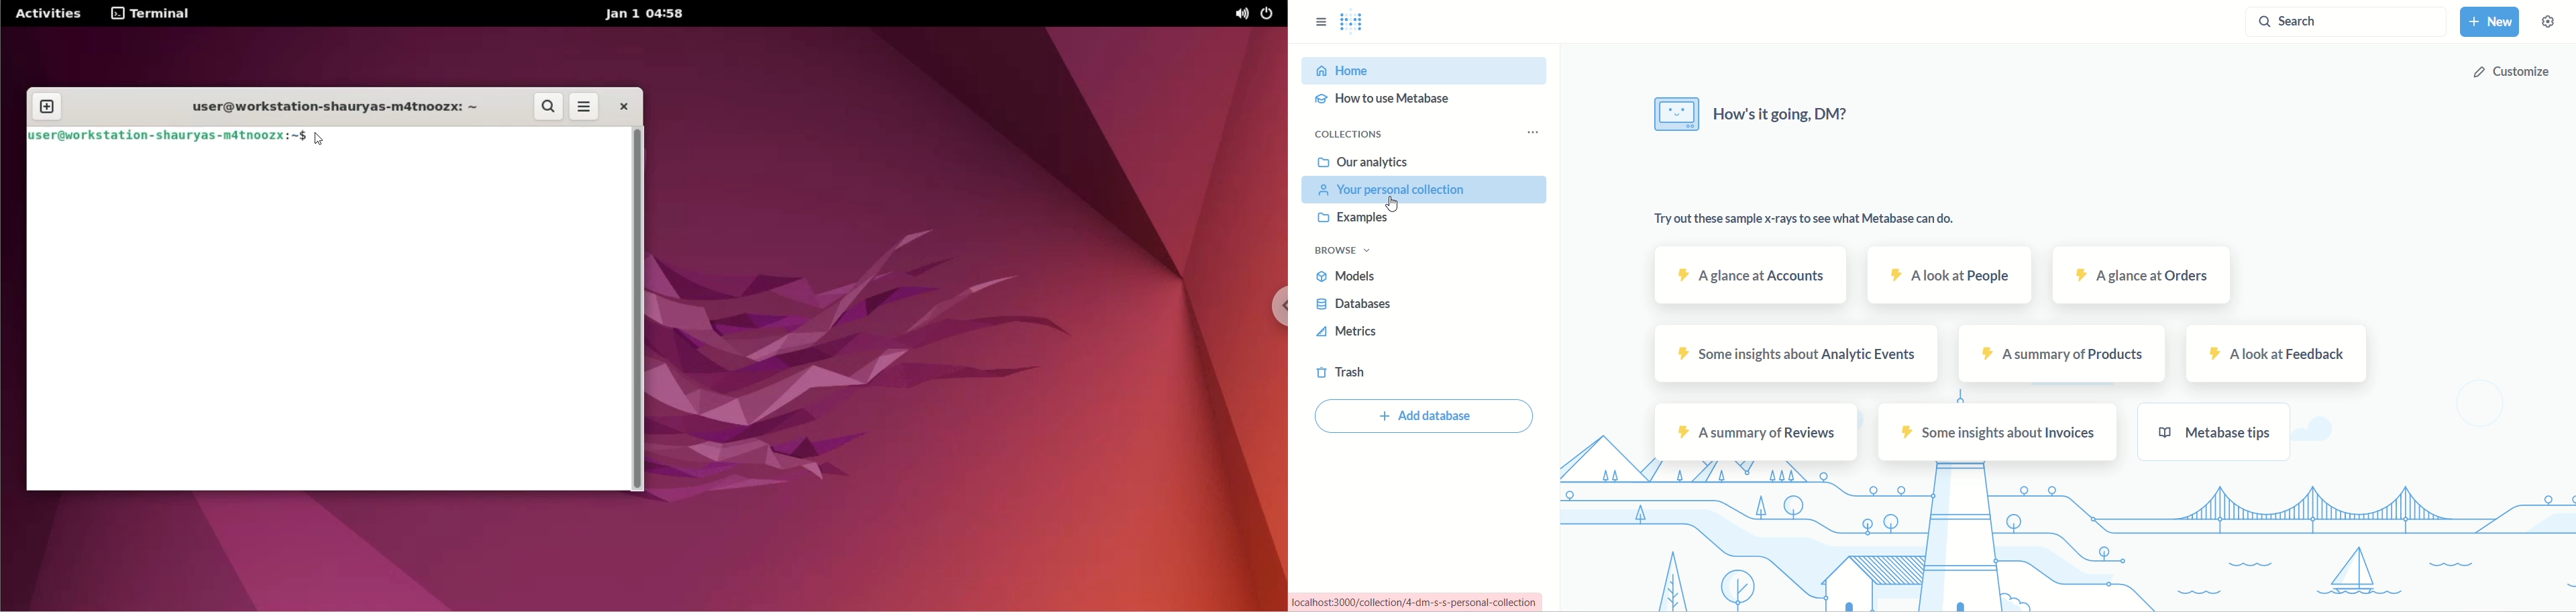 The image size is (2576, 616). I want to click on metrics, so click(1349, 334).